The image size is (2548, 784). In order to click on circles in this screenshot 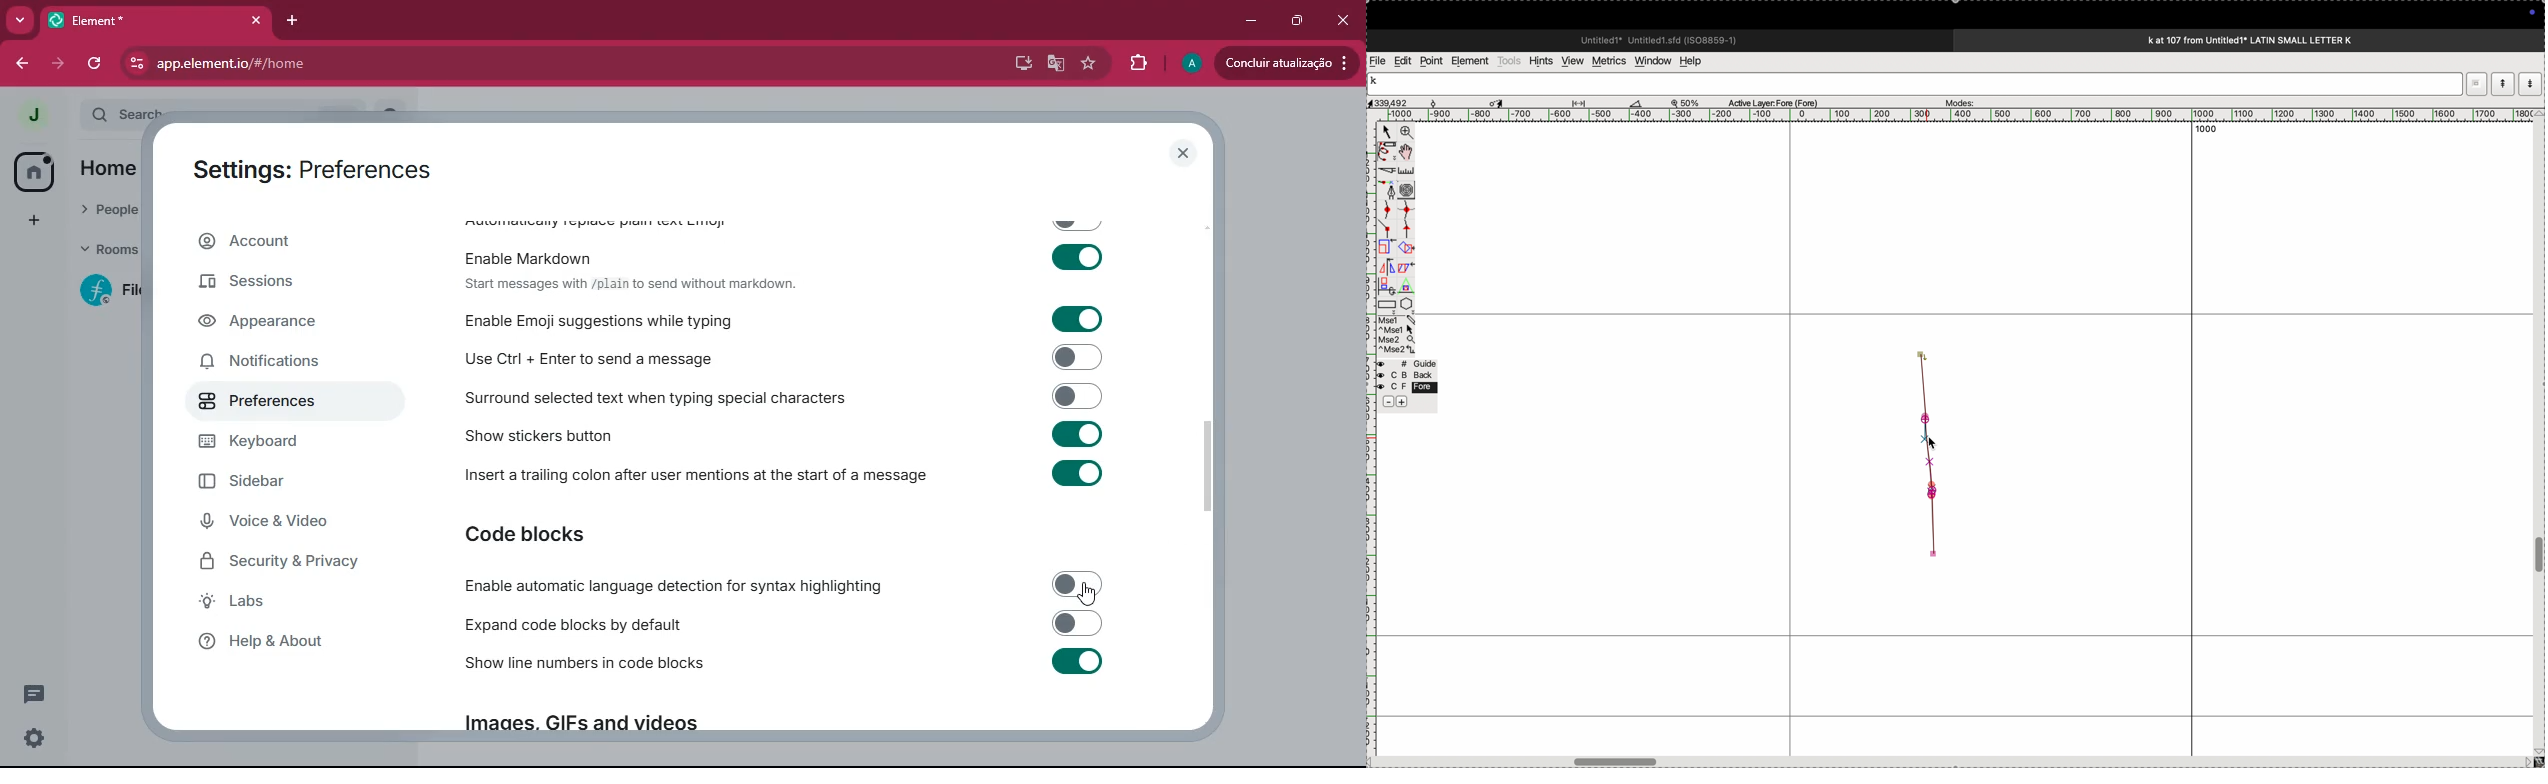, I will do `click(1411, 189)`.